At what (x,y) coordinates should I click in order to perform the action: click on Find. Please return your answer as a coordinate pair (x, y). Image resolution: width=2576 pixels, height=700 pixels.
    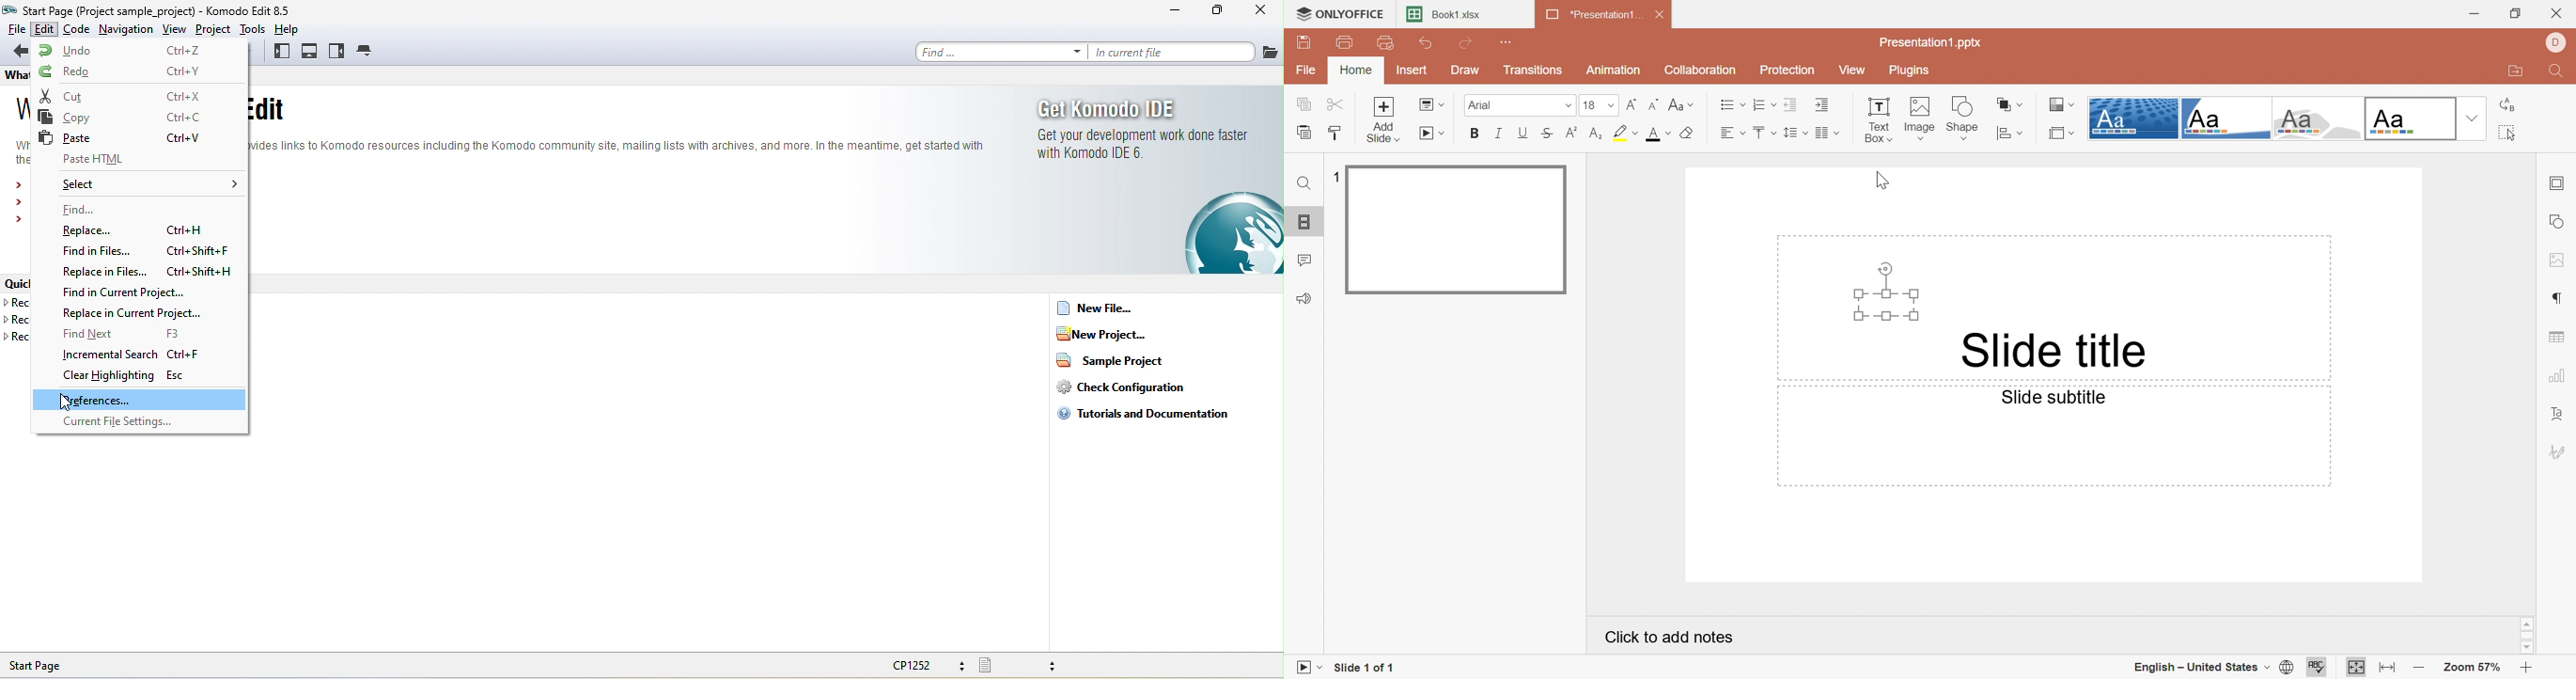
    Looking at the image, I should click on (1305, 183).